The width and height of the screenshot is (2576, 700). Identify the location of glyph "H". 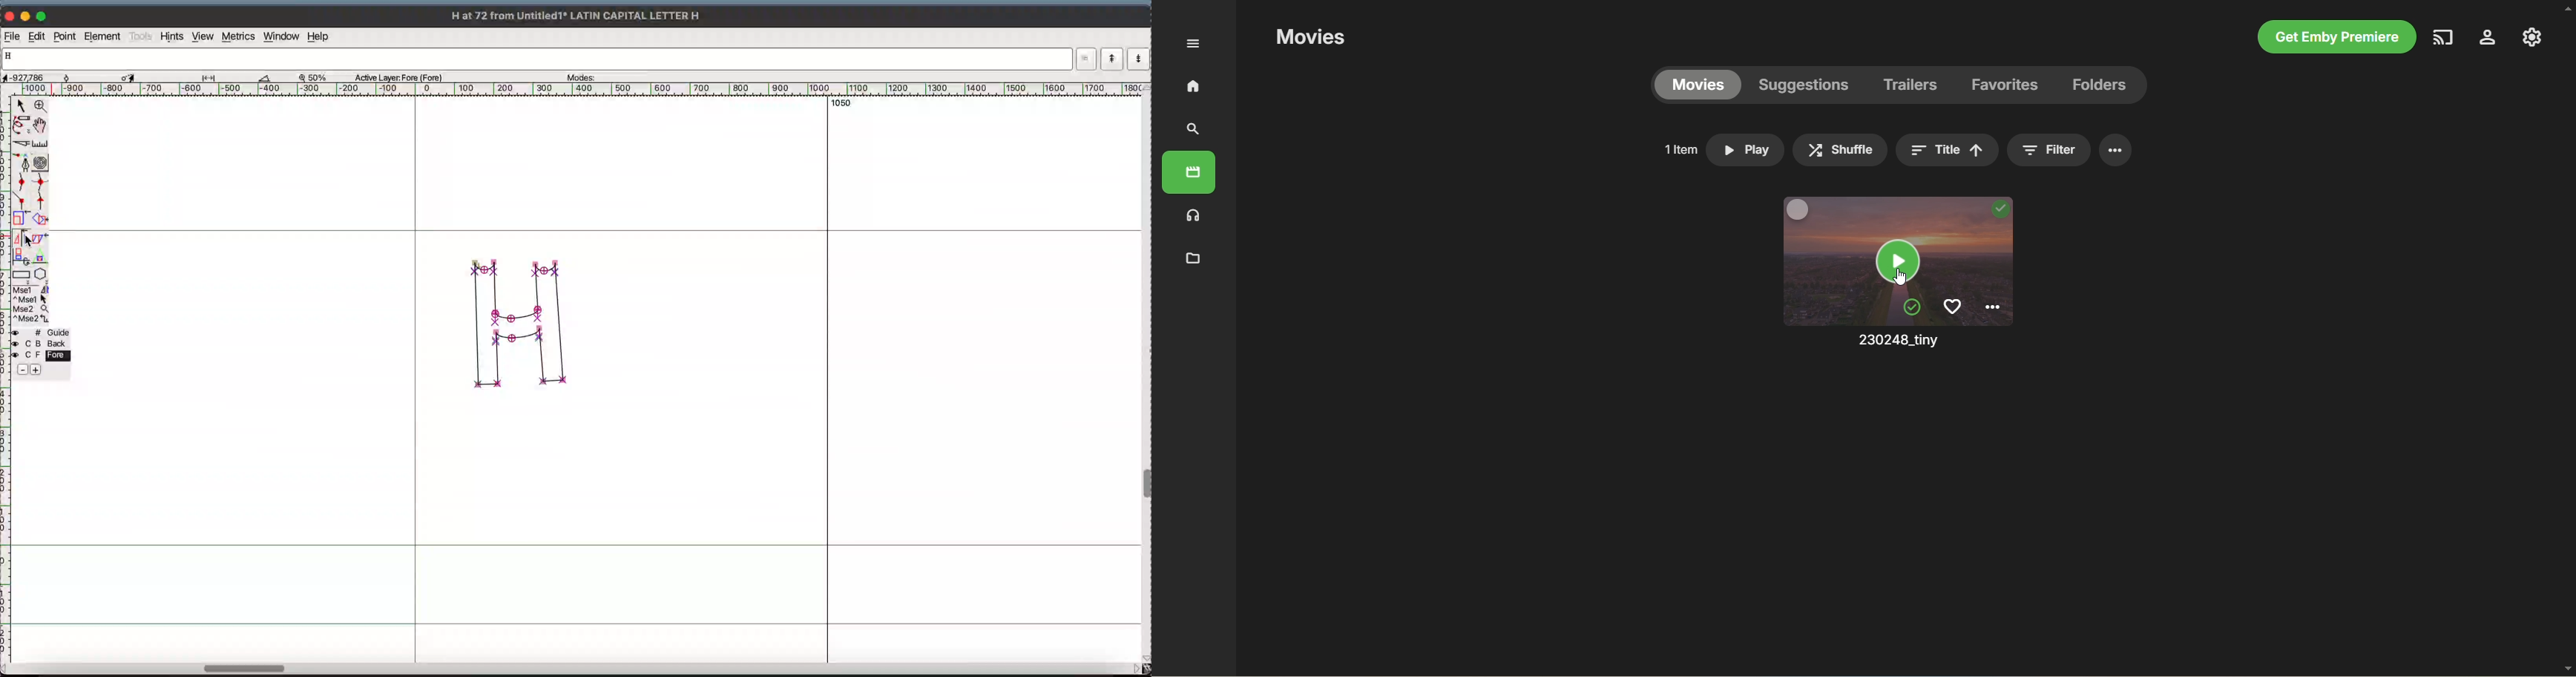
(521, 328).